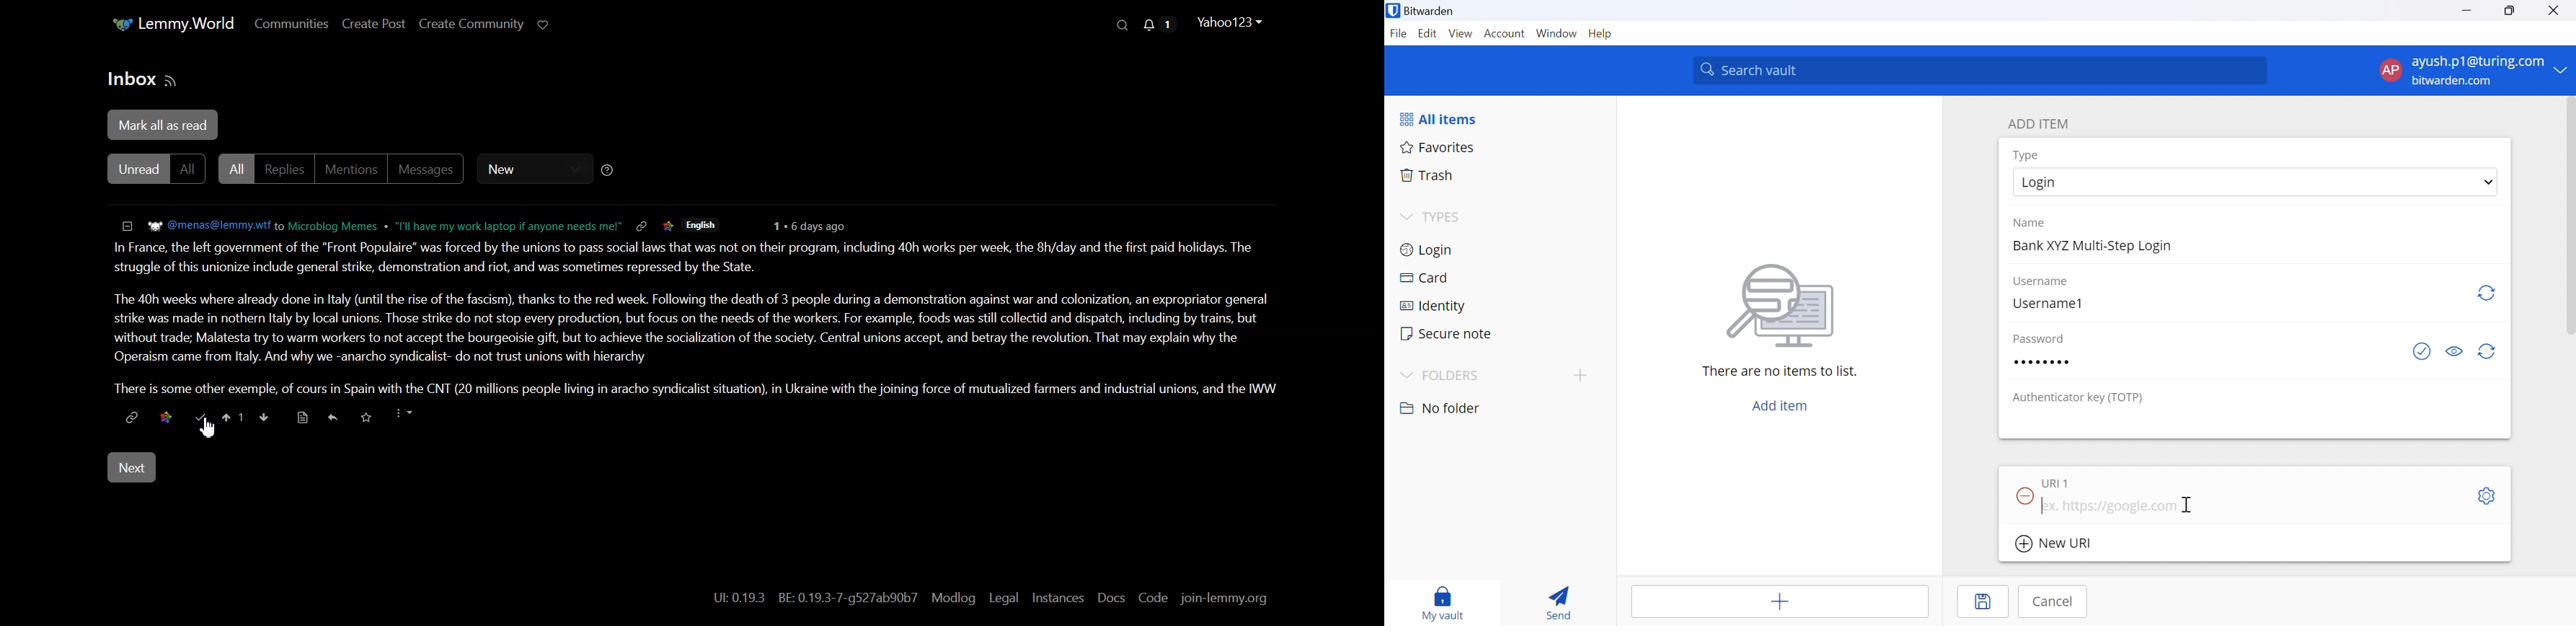  Describe the element at coordinates (464, 23) in the screenshot. I see `Create Community ` at that location.